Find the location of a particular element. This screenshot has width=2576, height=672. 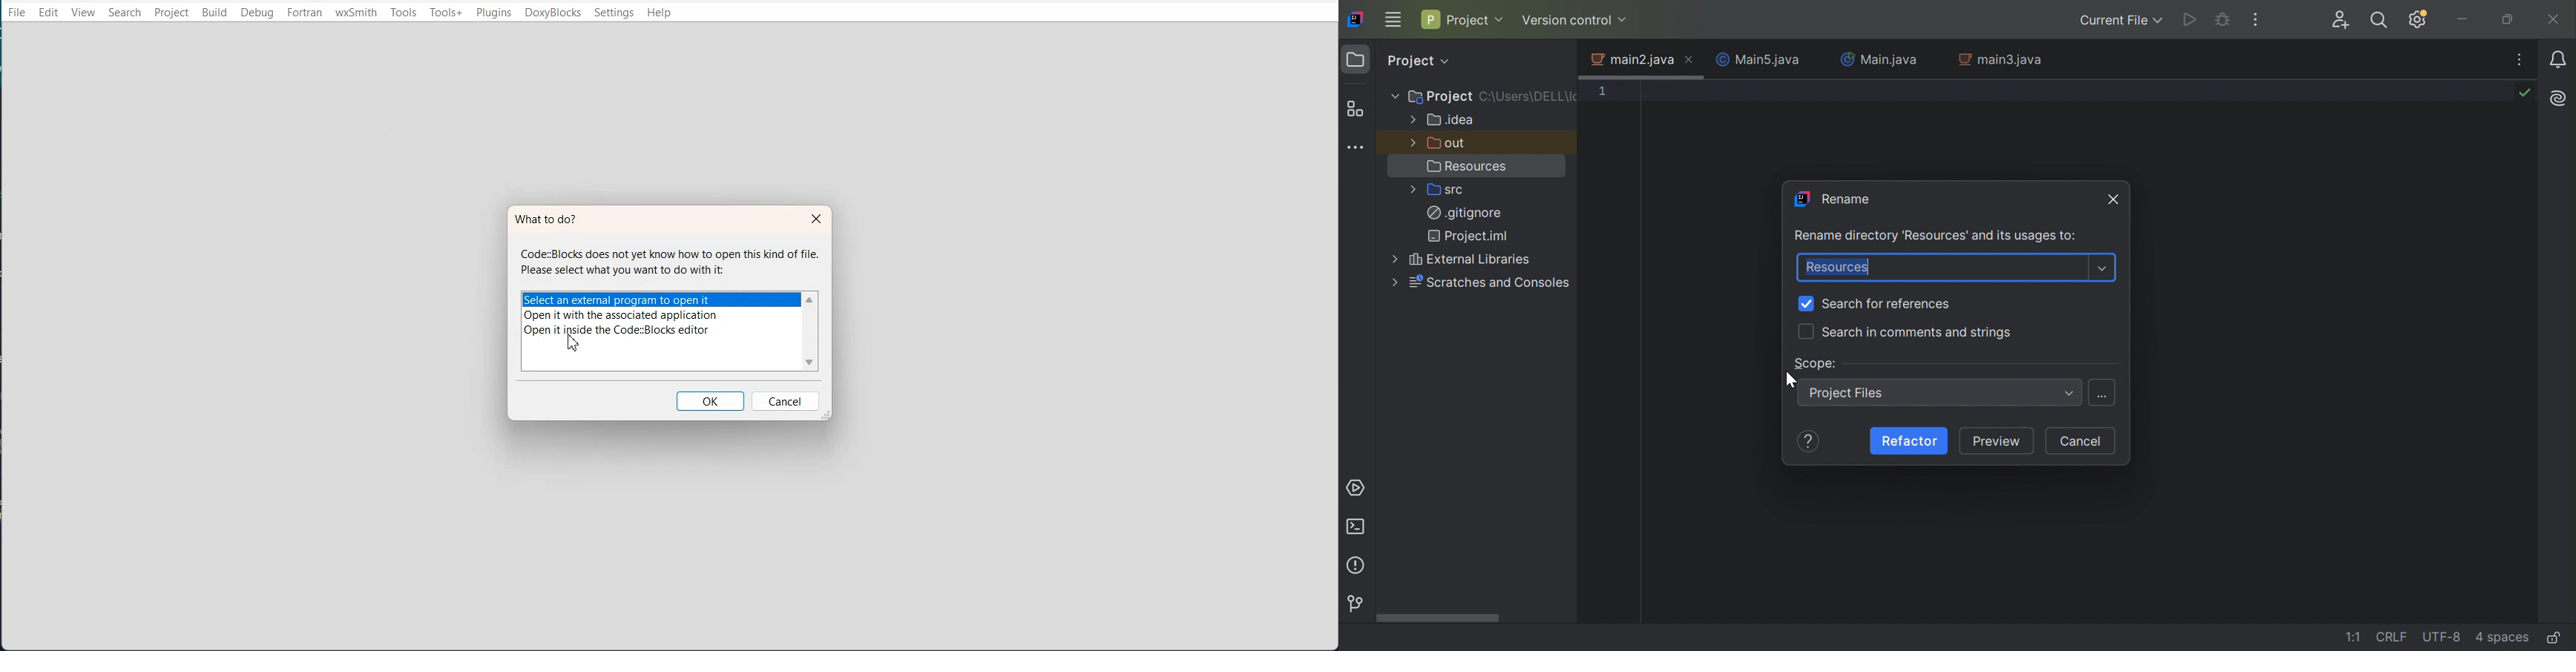

File is located at coordinates (16, 12).